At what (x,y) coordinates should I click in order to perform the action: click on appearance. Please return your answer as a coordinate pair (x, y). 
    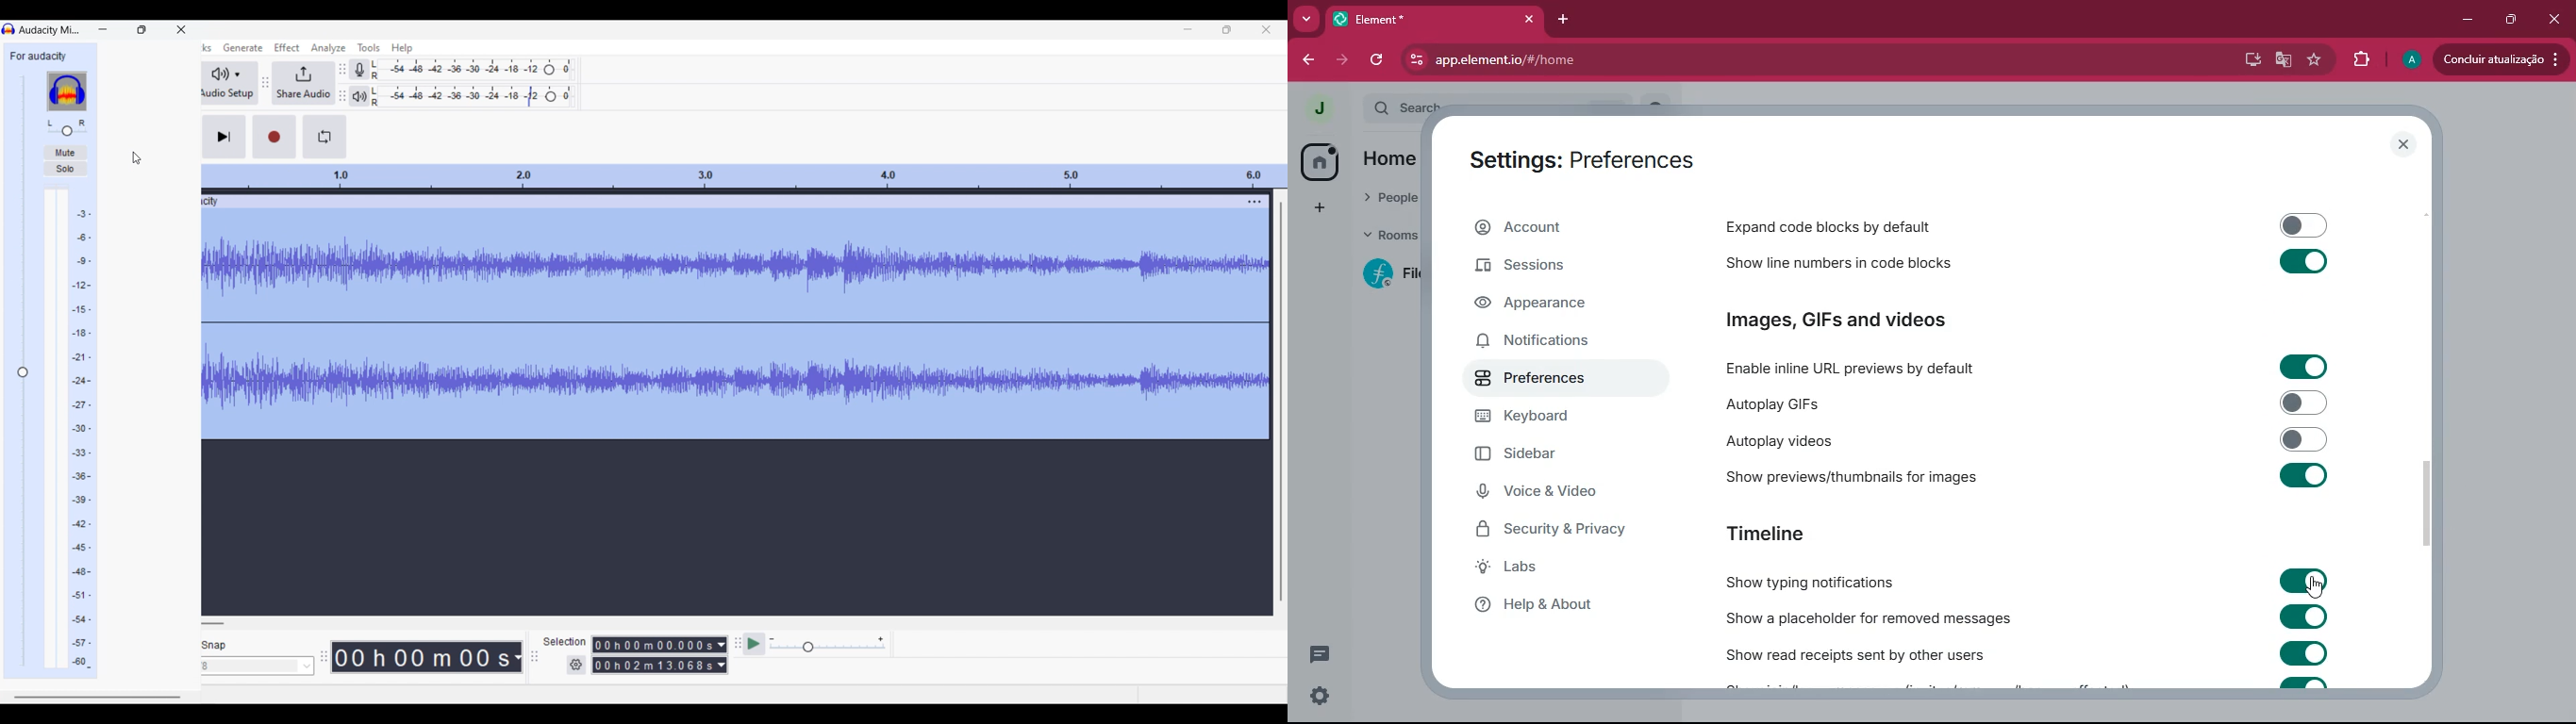
    Looking at the image, I should click on (1543, 307).